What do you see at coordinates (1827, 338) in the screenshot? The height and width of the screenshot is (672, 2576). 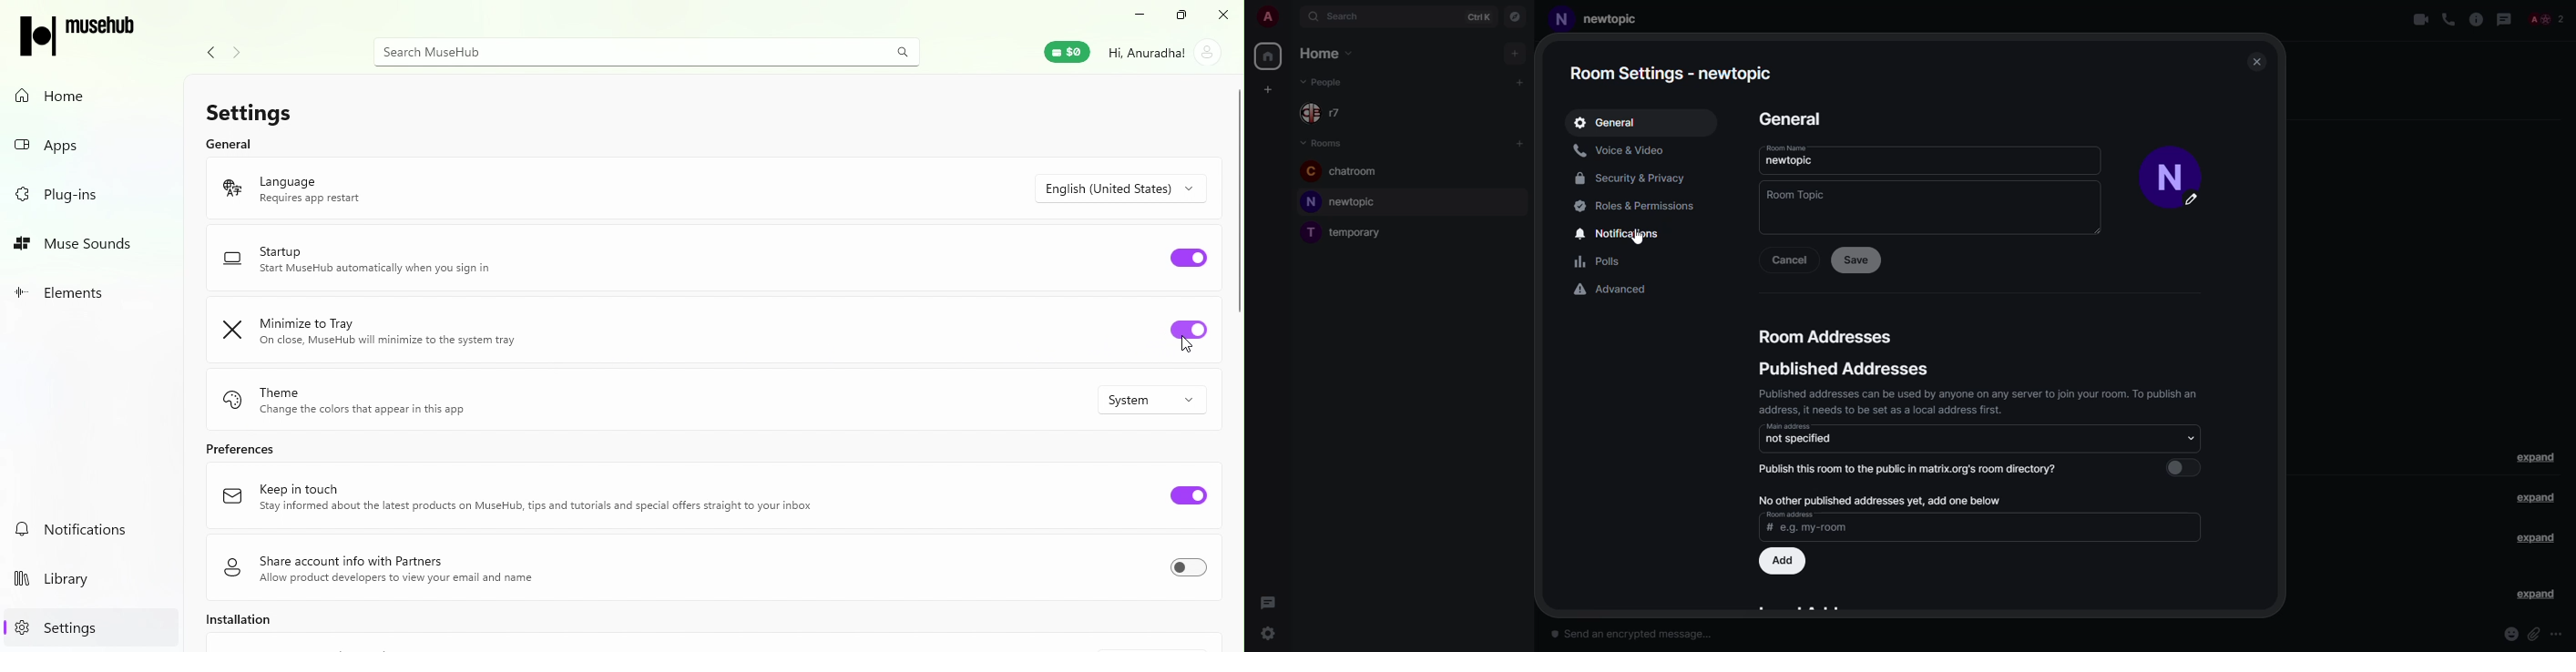 I see `Room addresses` at bounding box center [1827, 338].